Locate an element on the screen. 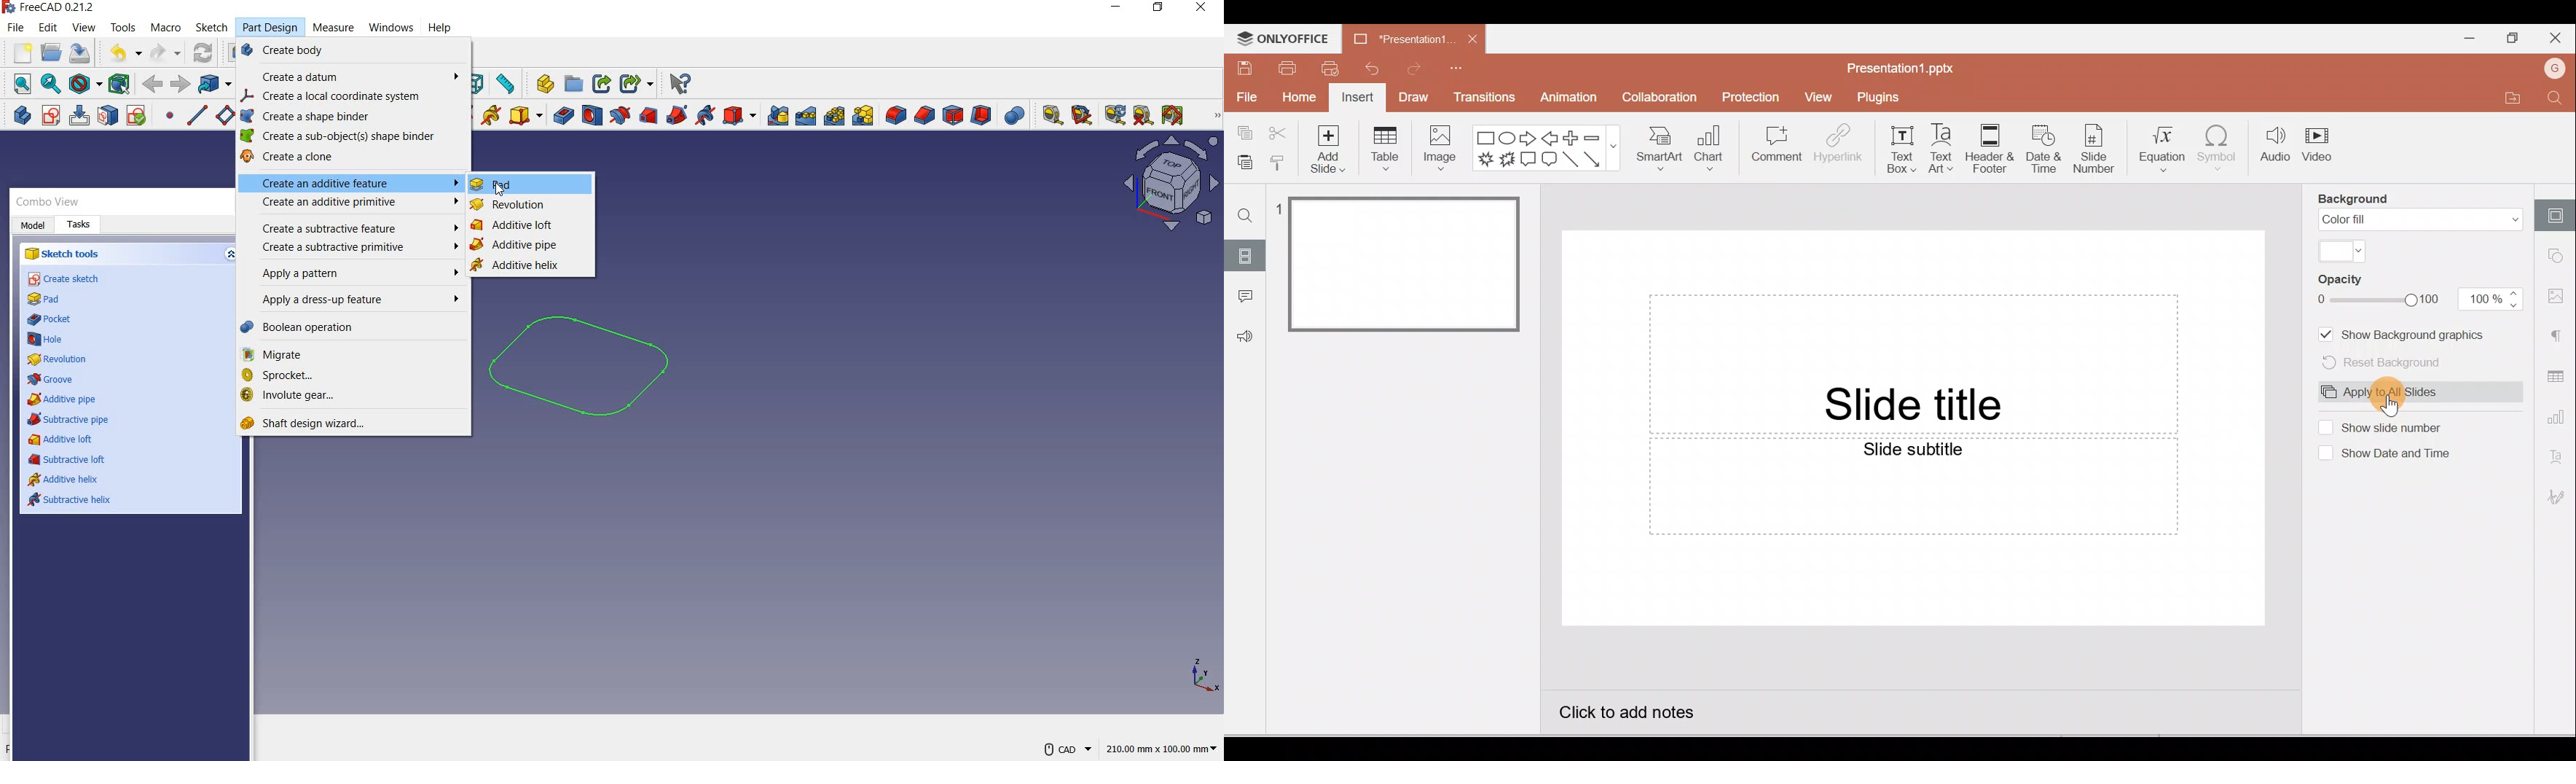 The image size is (2576, 784). subtractive helix is located at coordinates (704, 116).